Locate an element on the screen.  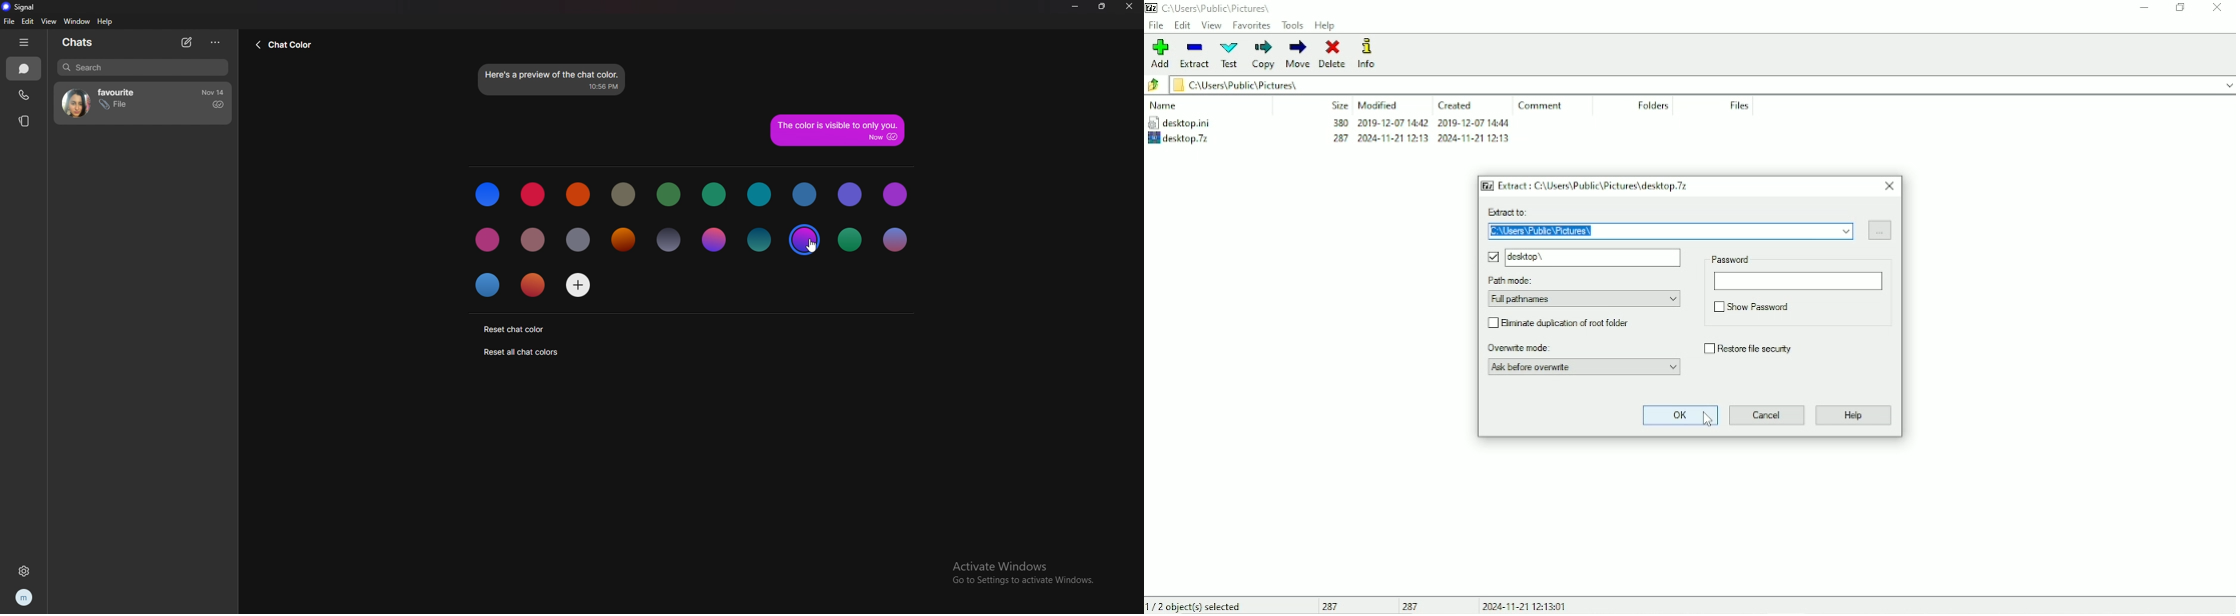
hide tab is located at coordinates (23, 42).